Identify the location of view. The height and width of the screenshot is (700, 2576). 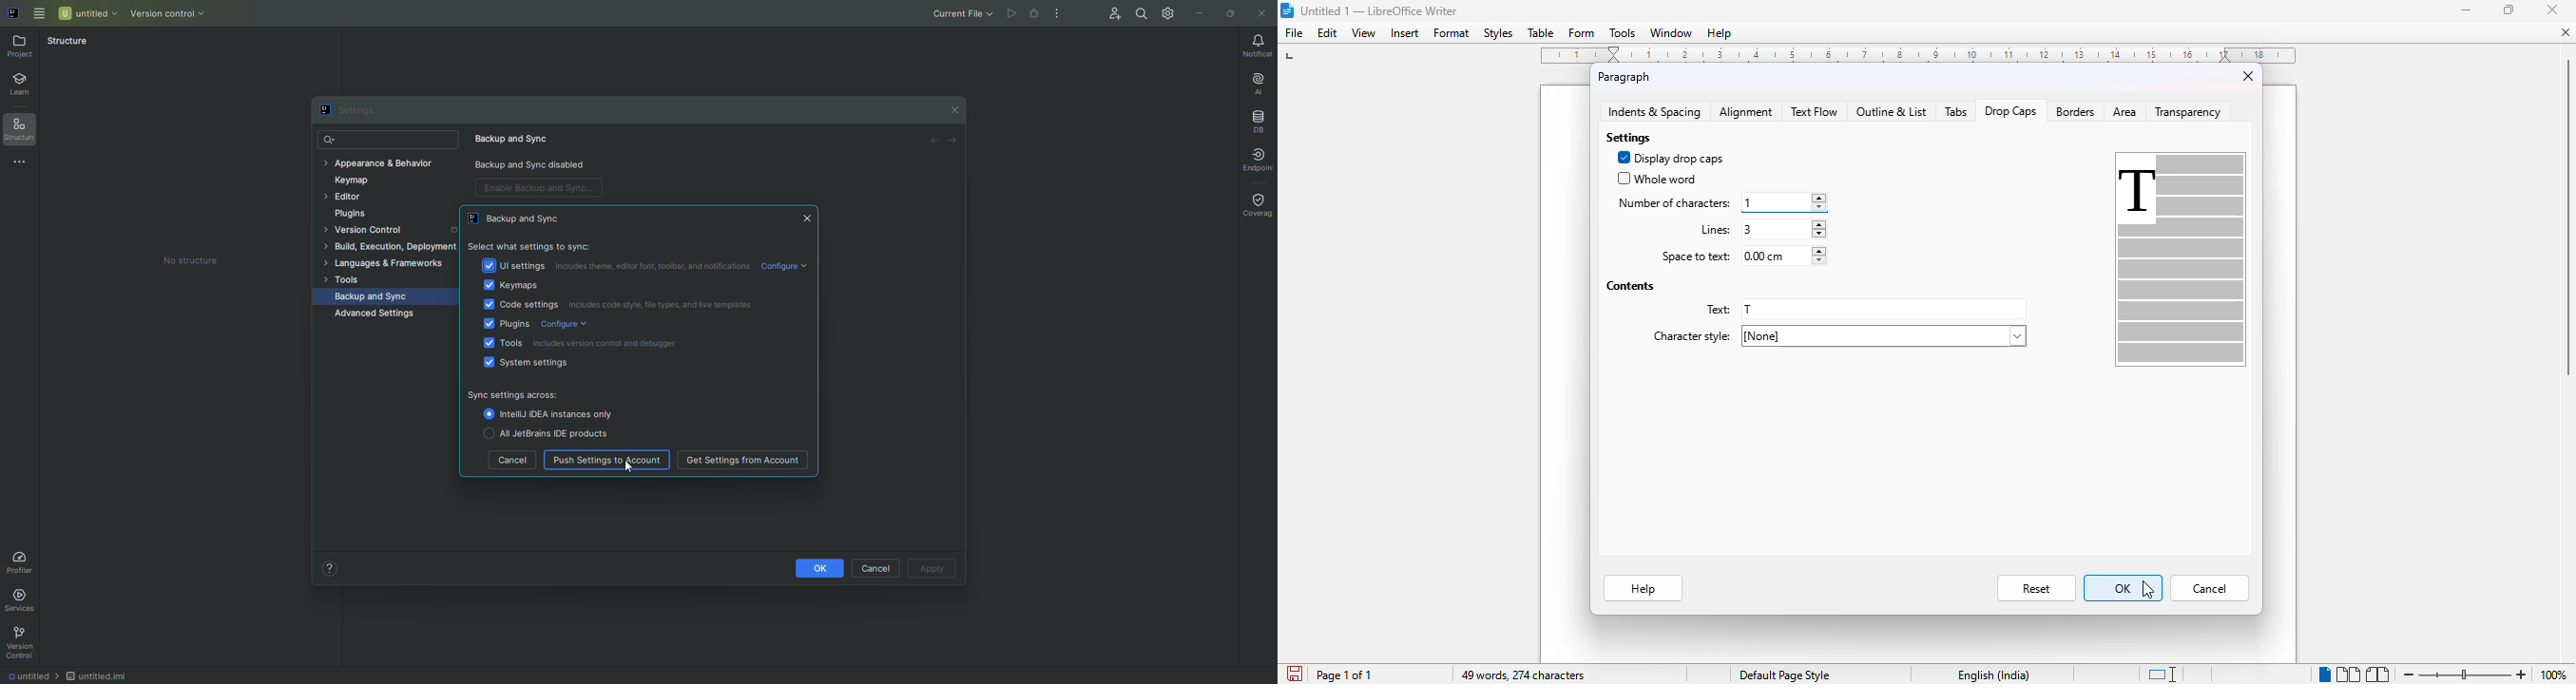
(1363, 33).